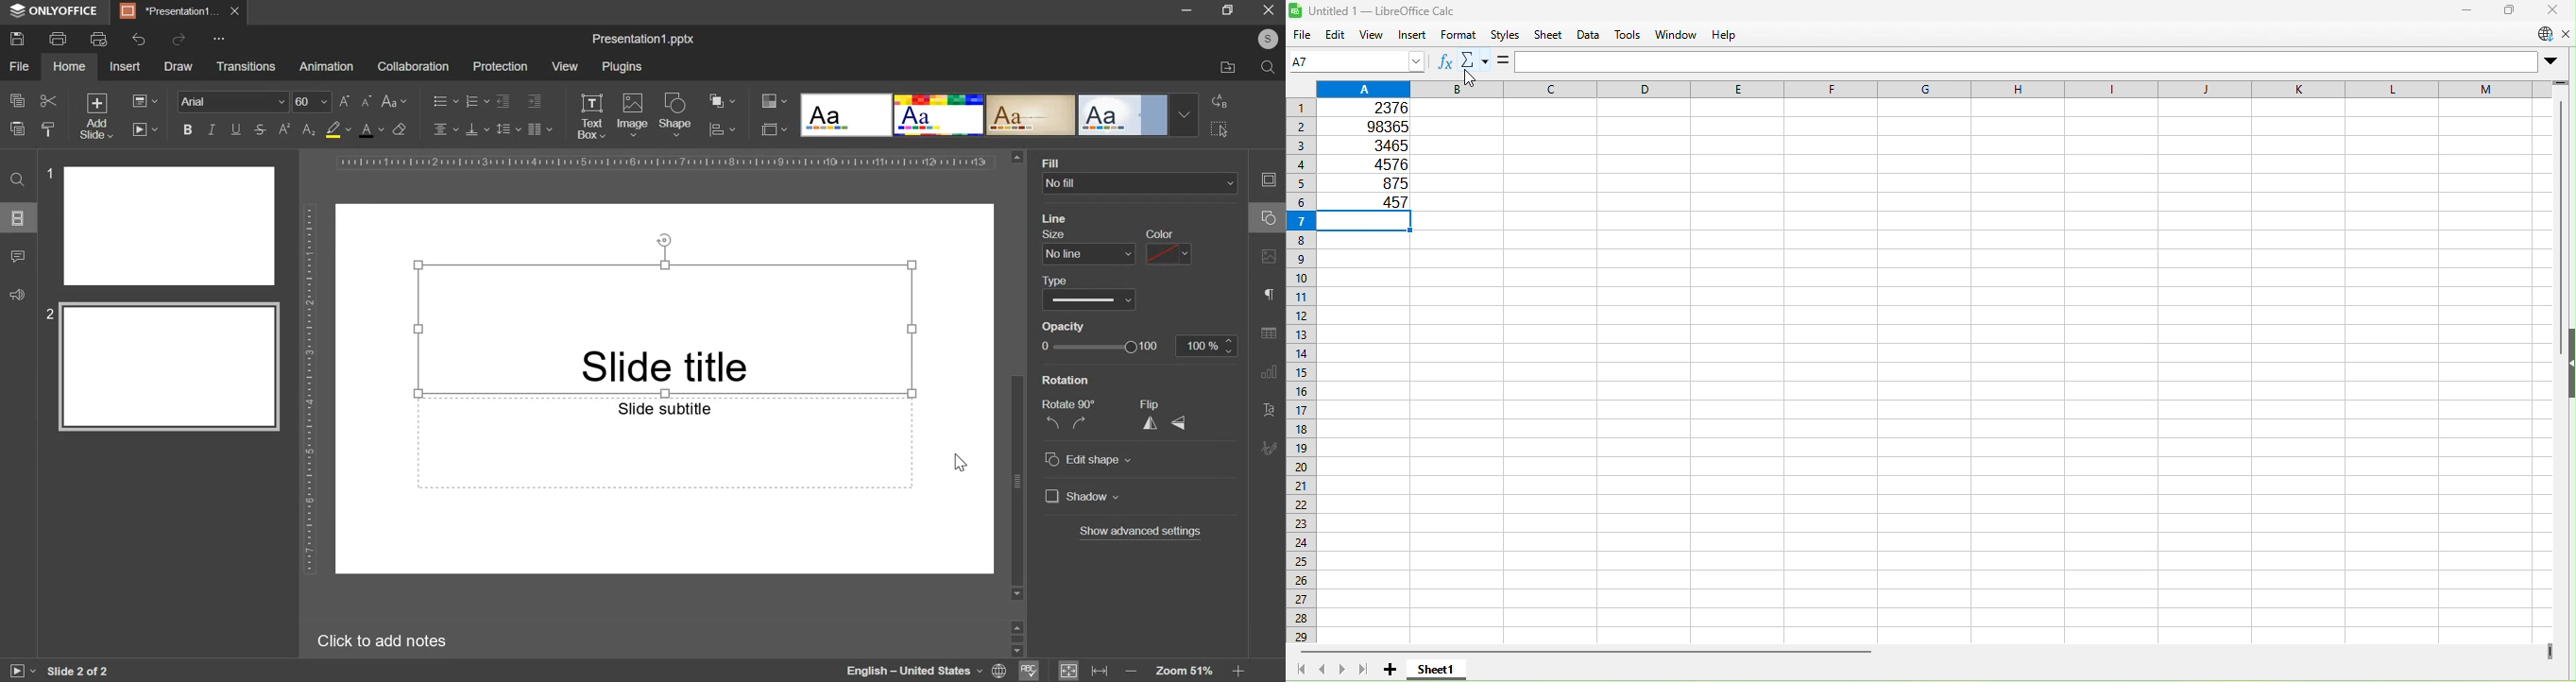 The width and height of the screenshot is (2576, 700). Describe the element at coordinates (1186, 9) in the screenshot. I see `minimize` at that location.